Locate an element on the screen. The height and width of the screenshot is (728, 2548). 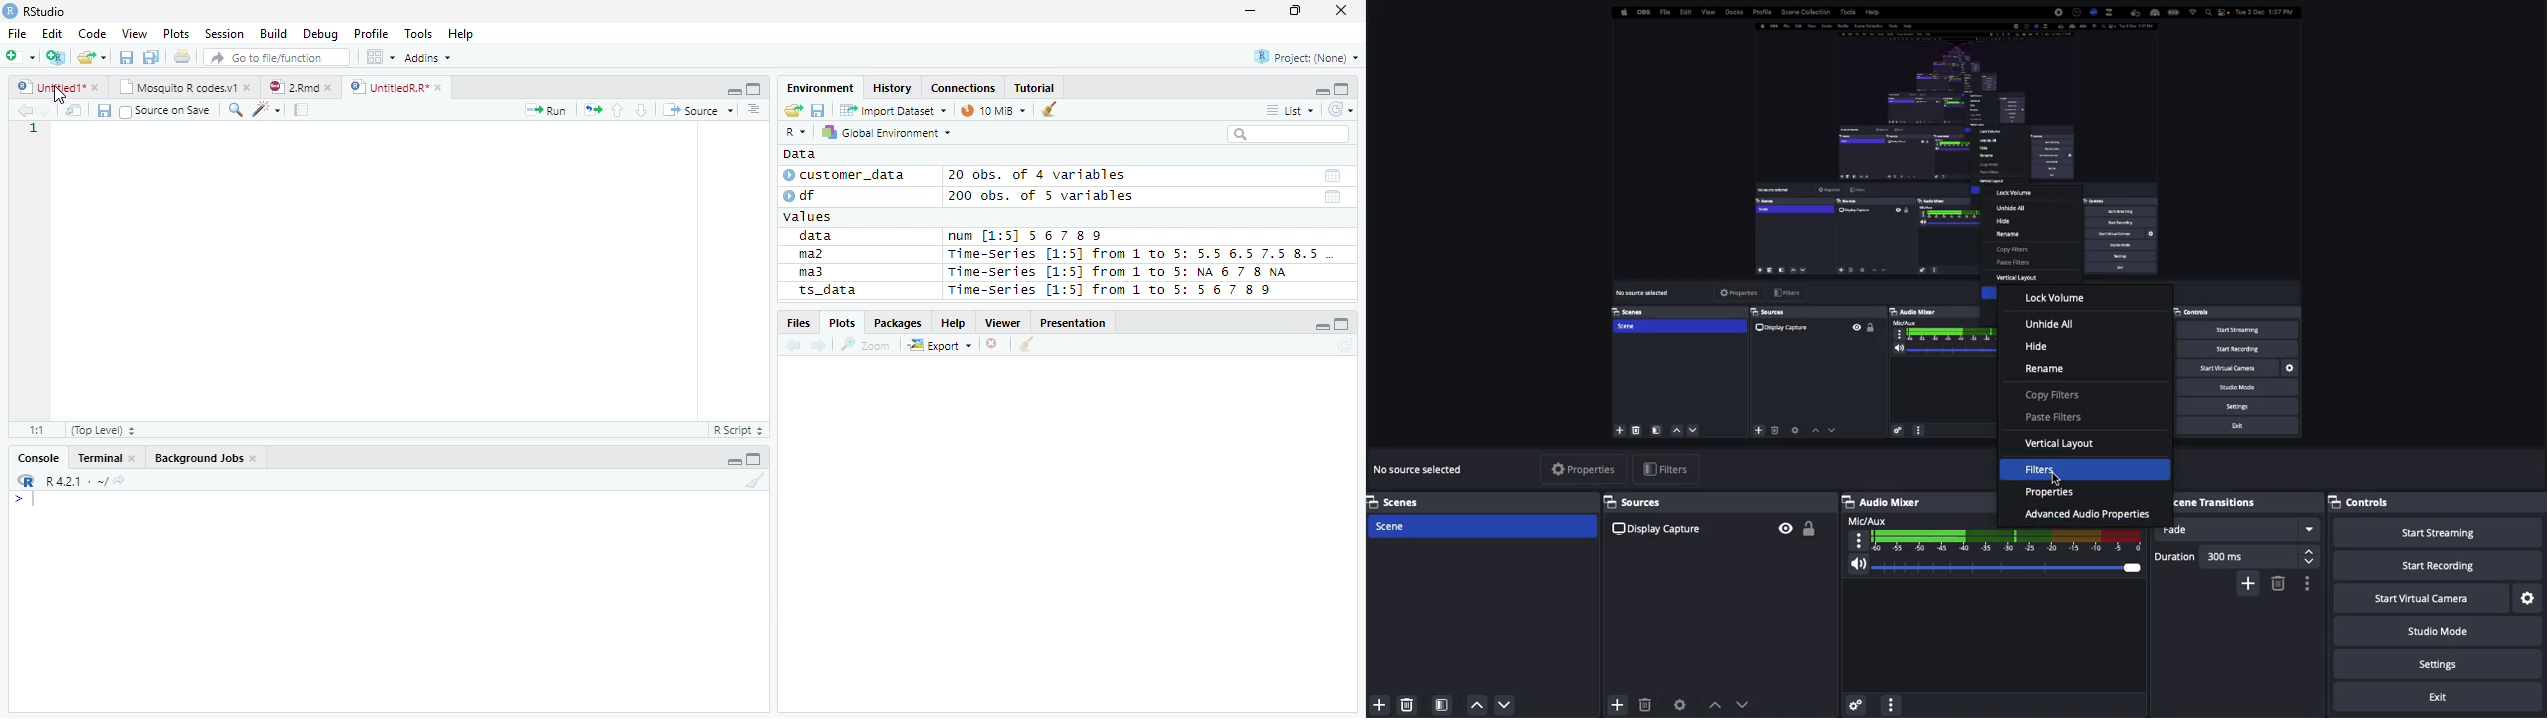
customer_data is located at coordinates (848, 175).